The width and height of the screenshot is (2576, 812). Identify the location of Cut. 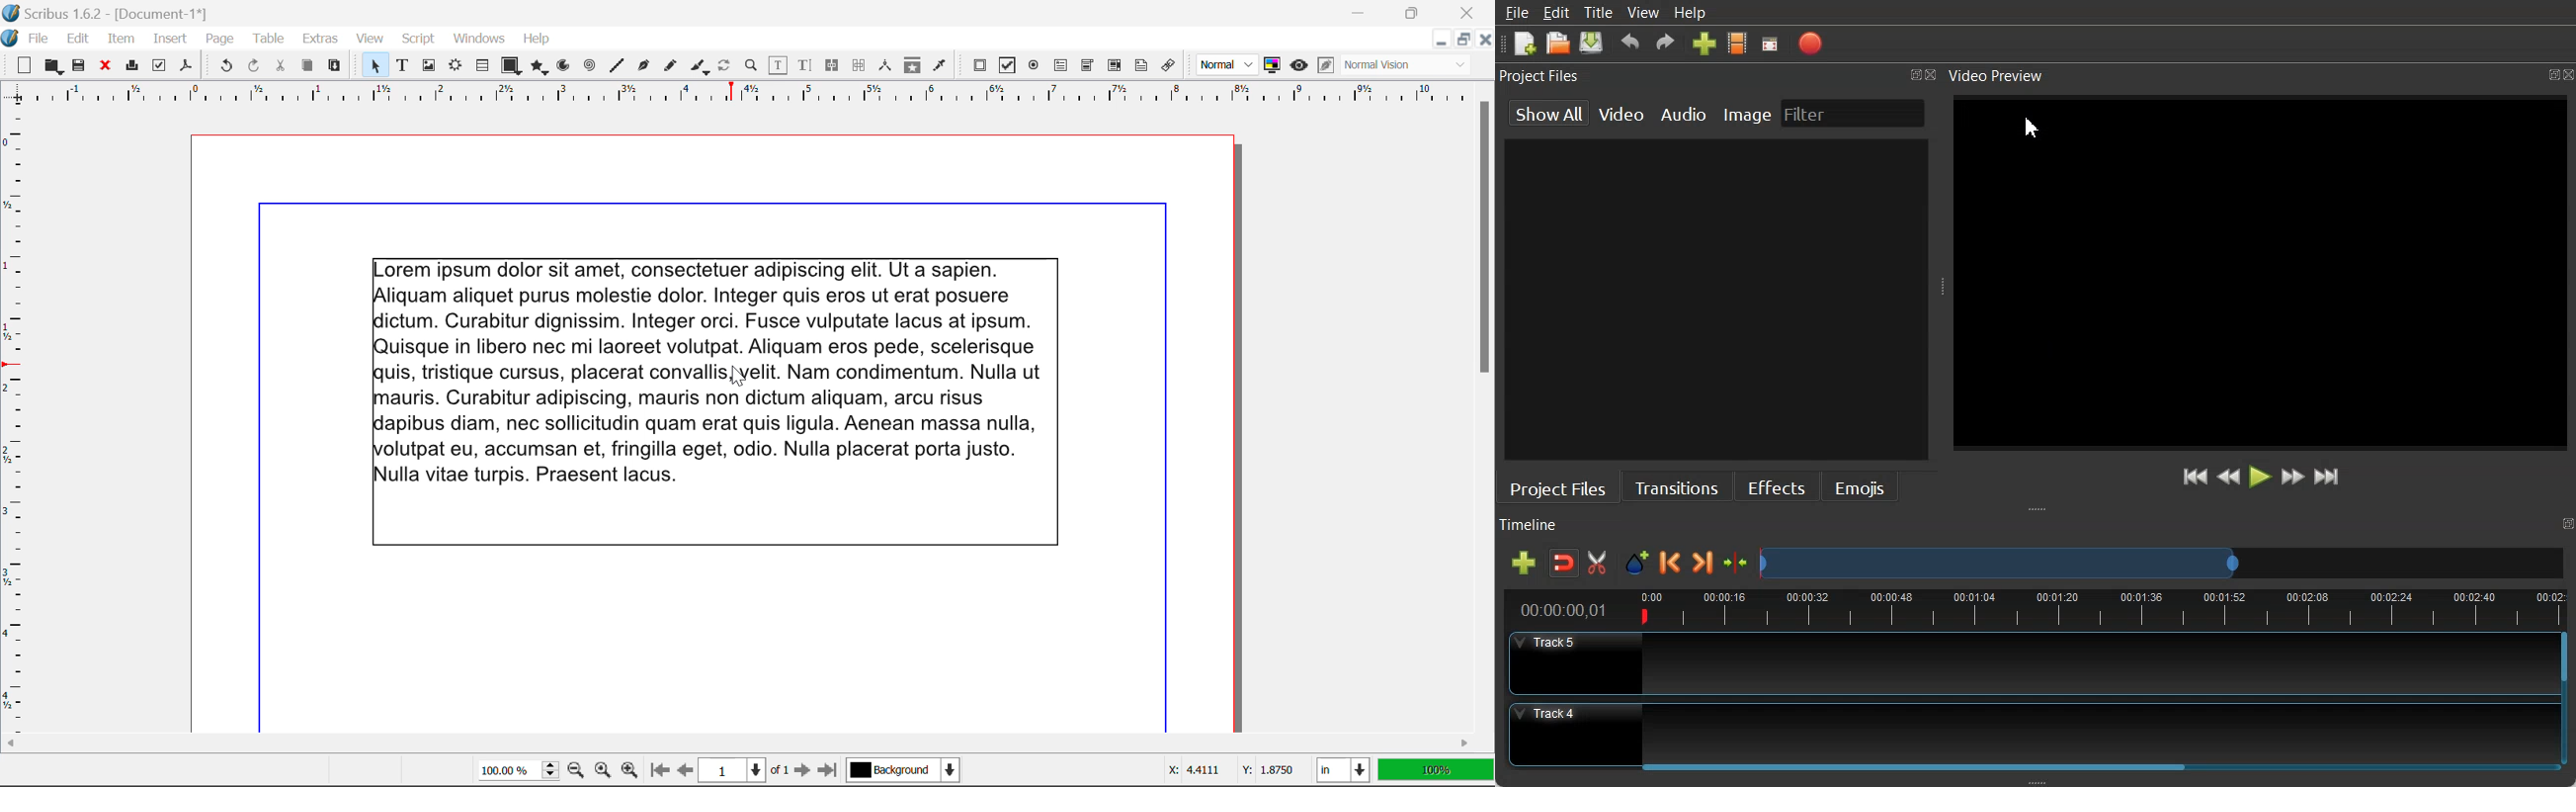
(280, 66).